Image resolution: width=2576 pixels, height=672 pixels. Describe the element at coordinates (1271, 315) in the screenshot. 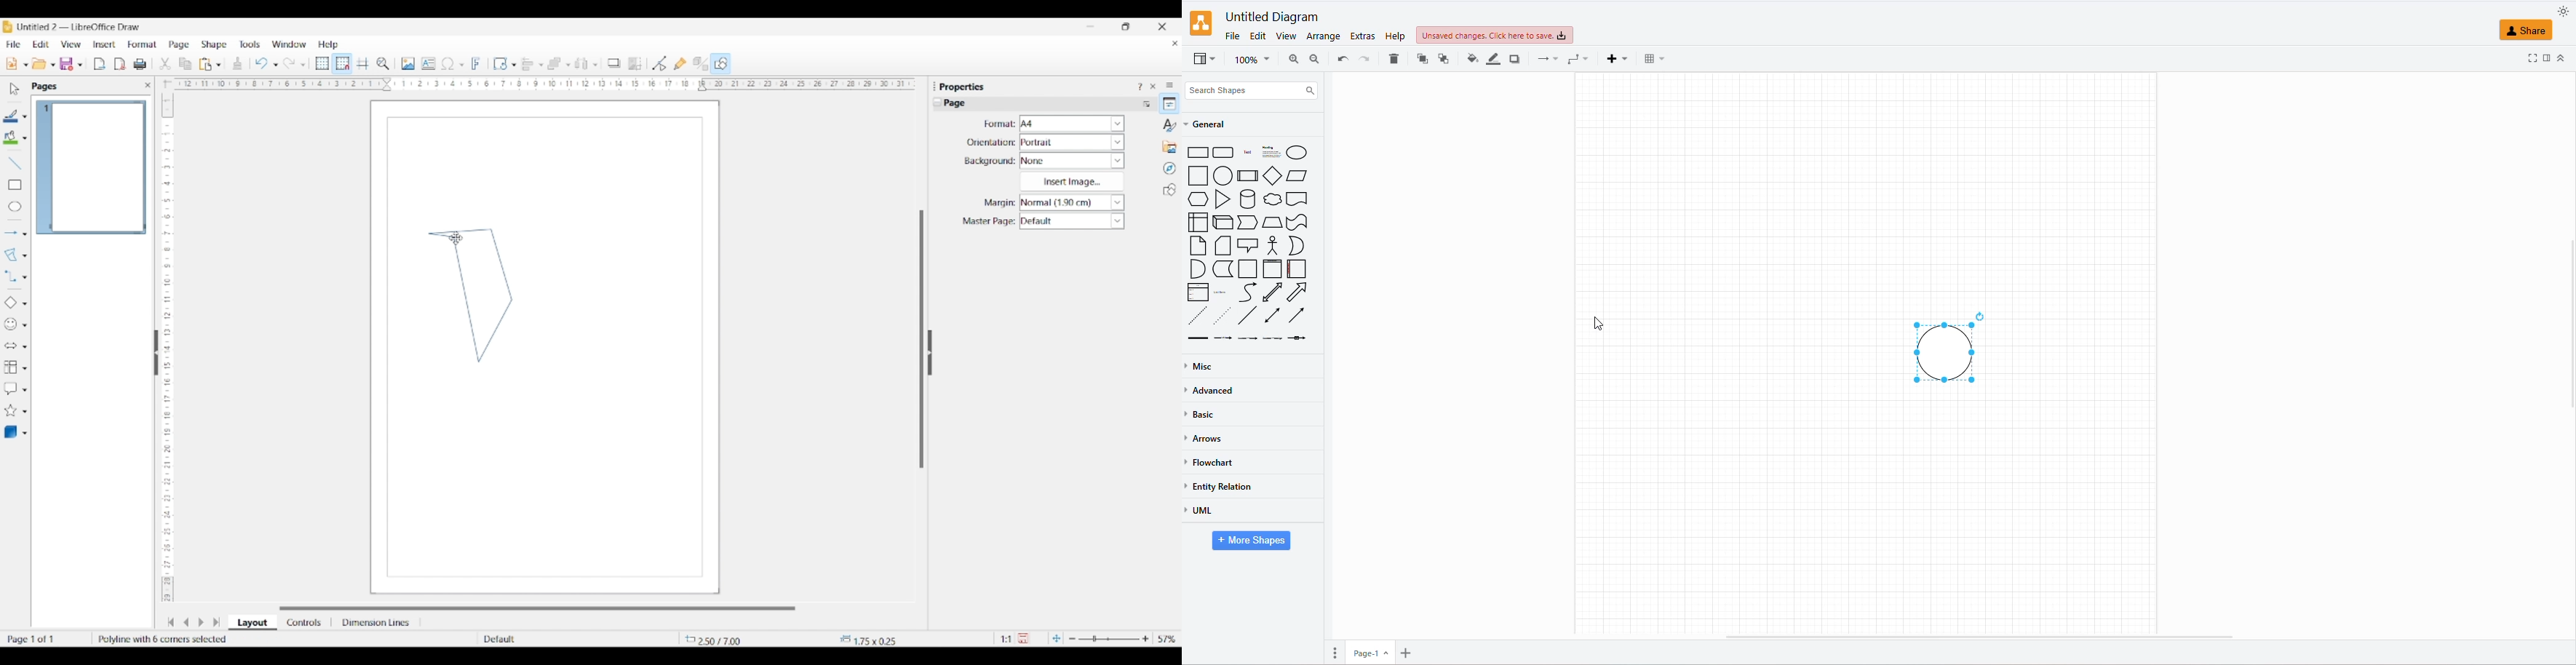

I see `BIDIRECTIONAL CONNECTOR` at that location.